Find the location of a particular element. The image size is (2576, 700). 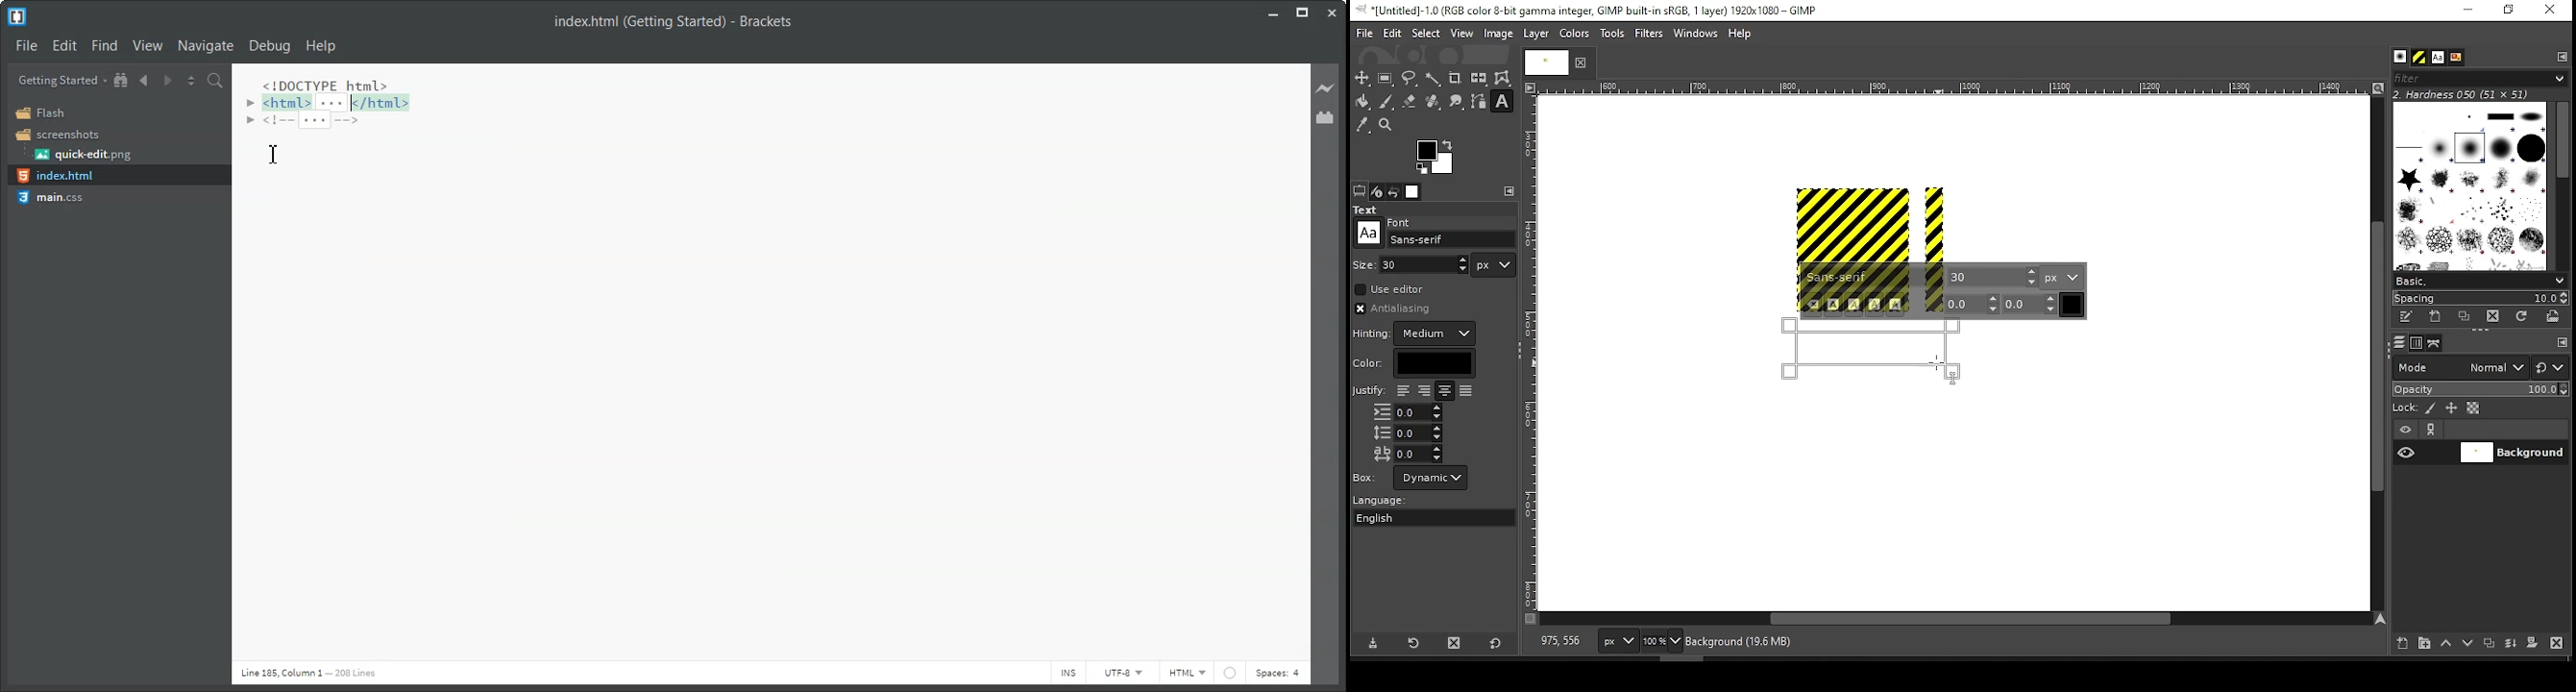

818,363 is located at coordinates (1558, 641).